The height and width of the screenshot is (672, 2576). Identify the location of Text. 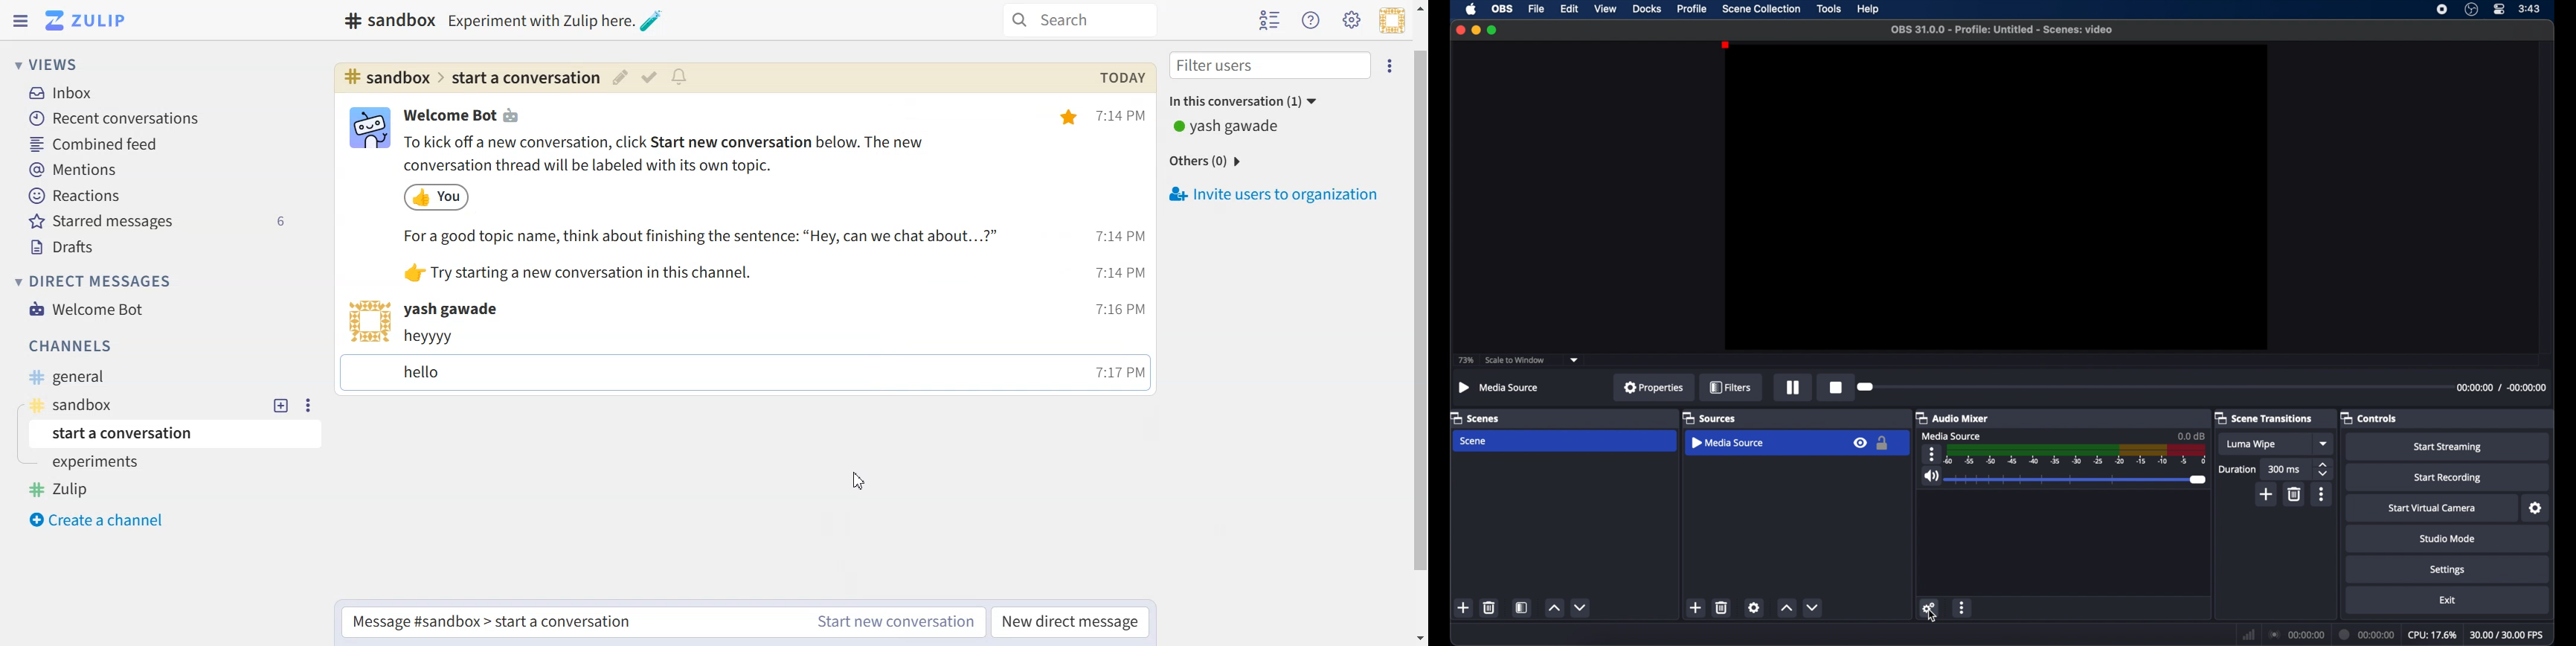
(386, 20).